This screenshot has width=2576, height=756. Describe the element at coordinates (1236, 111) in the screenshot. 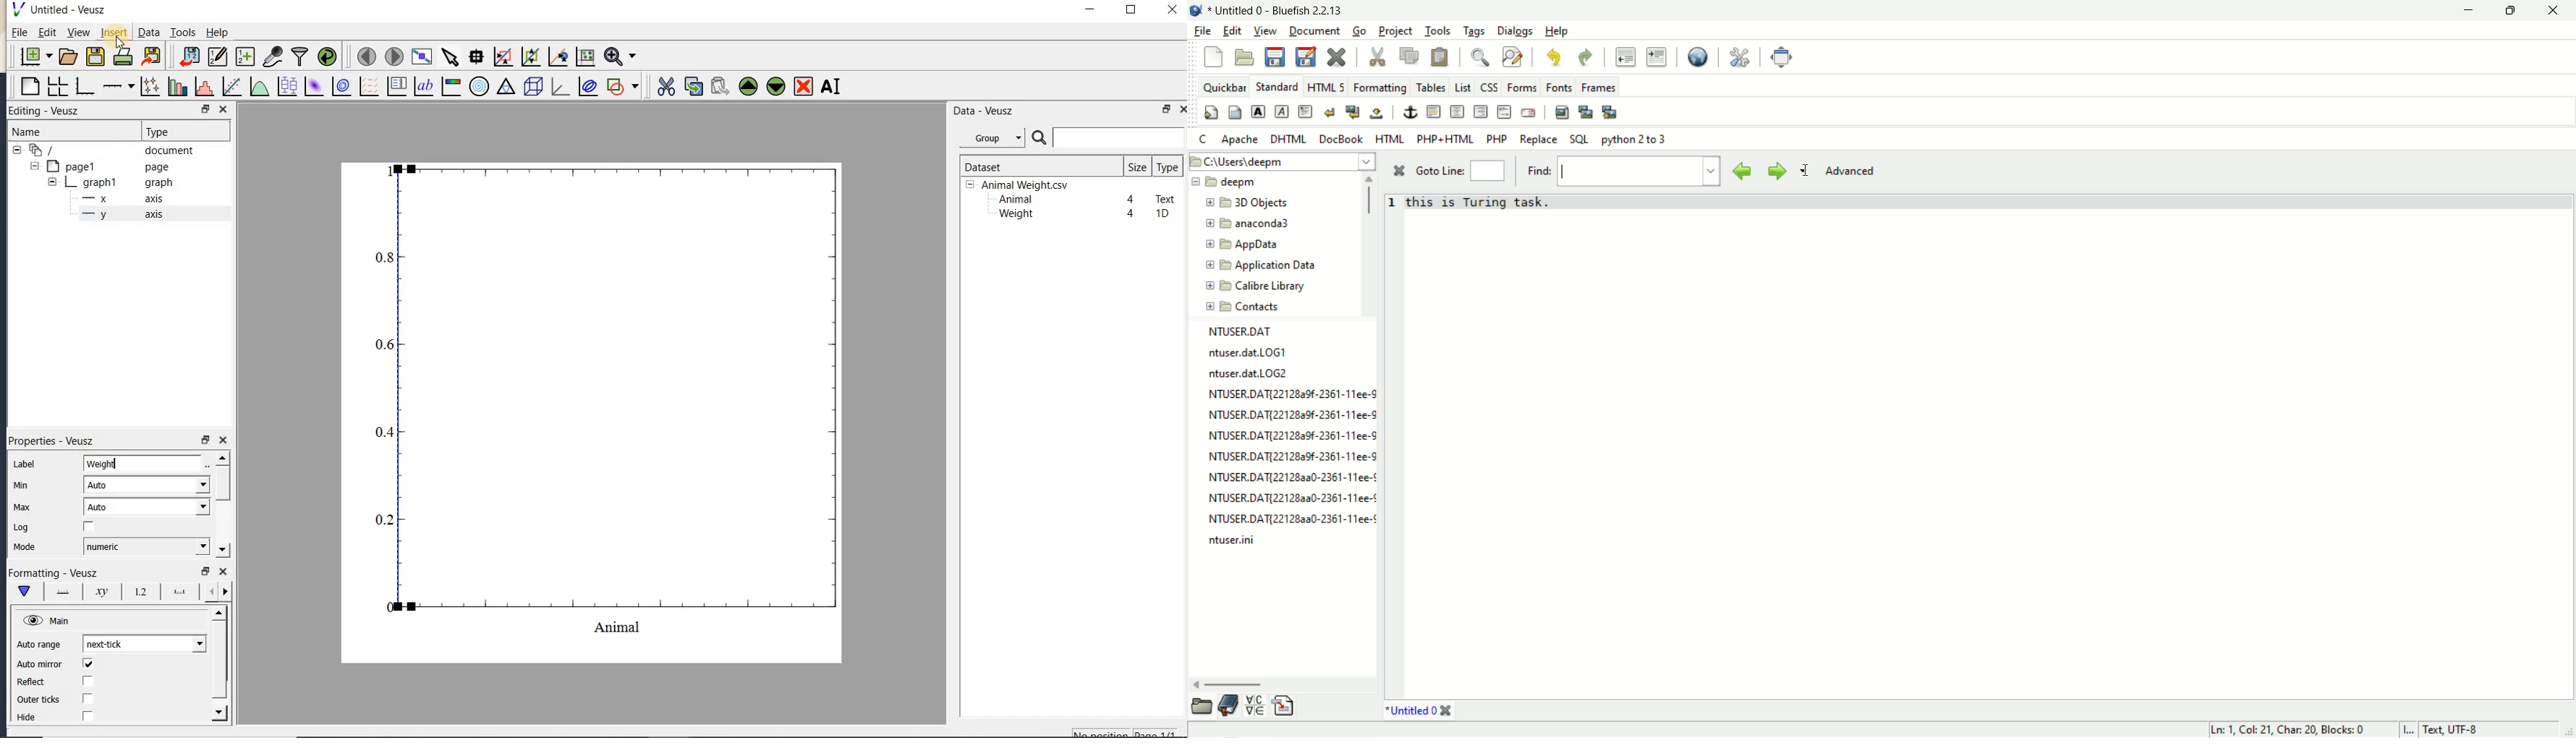

I see `body` at that location.